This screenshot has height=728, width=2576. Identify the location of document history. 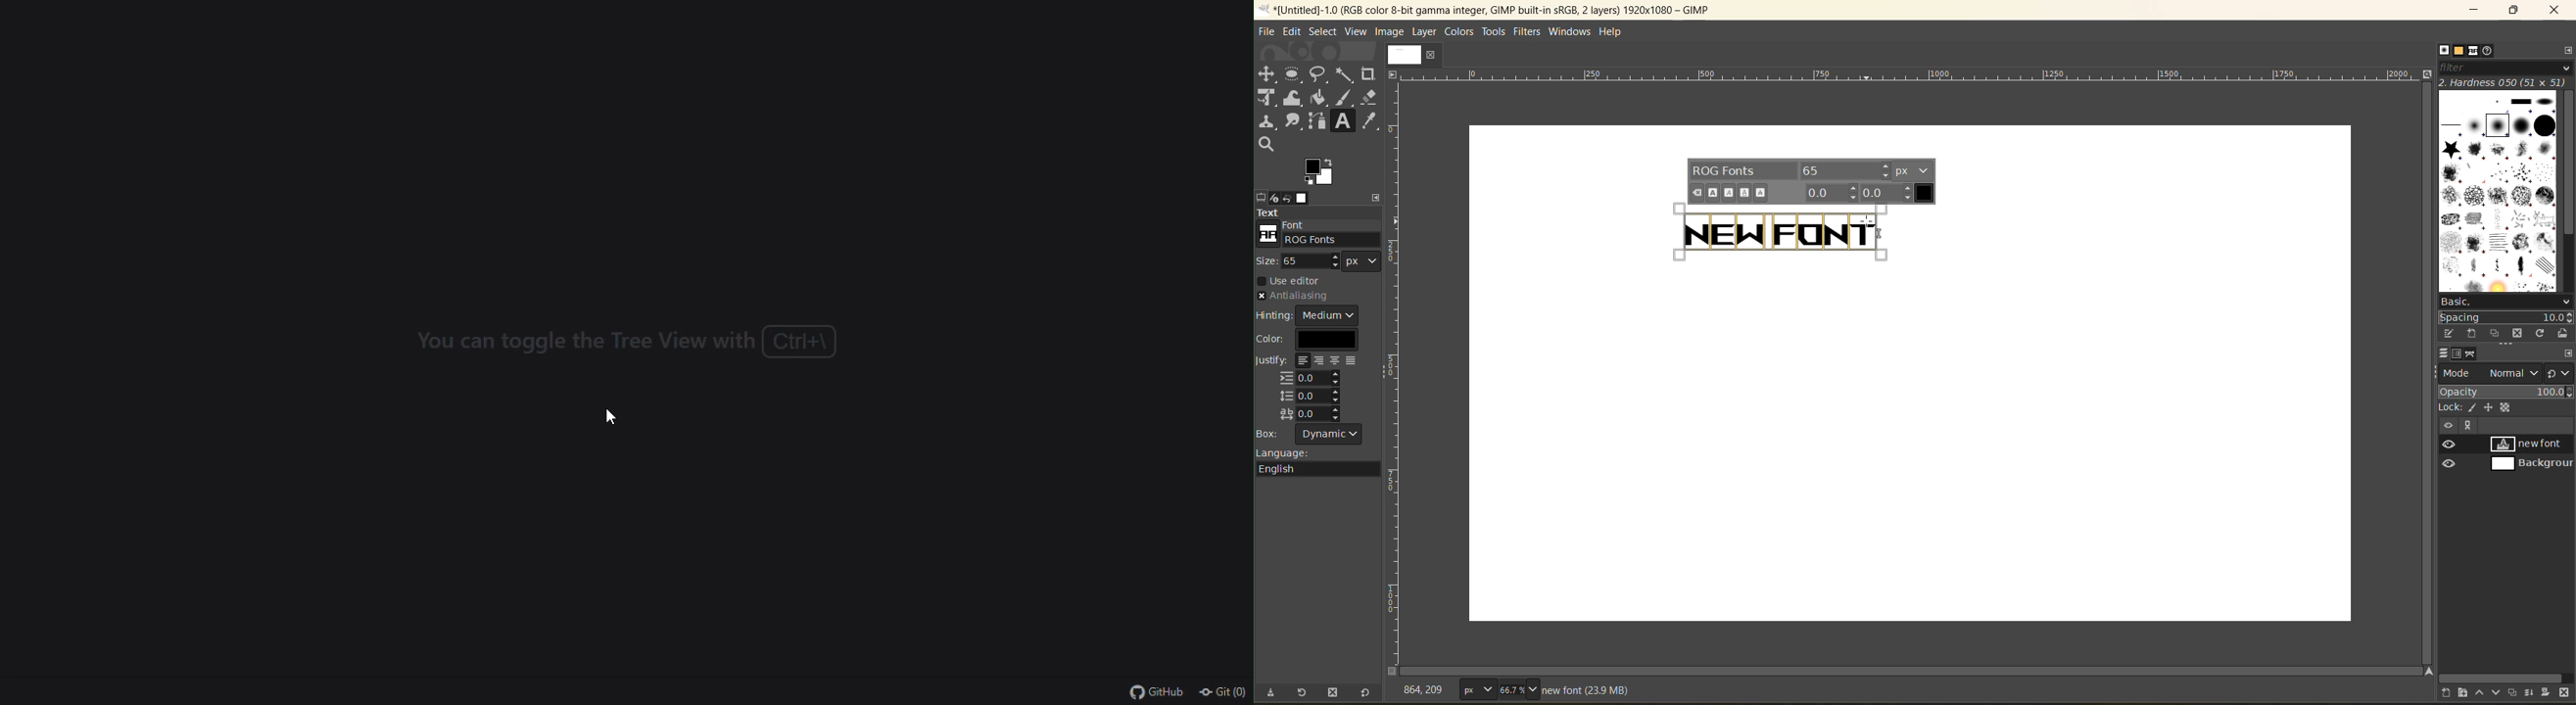
(2489, 52).